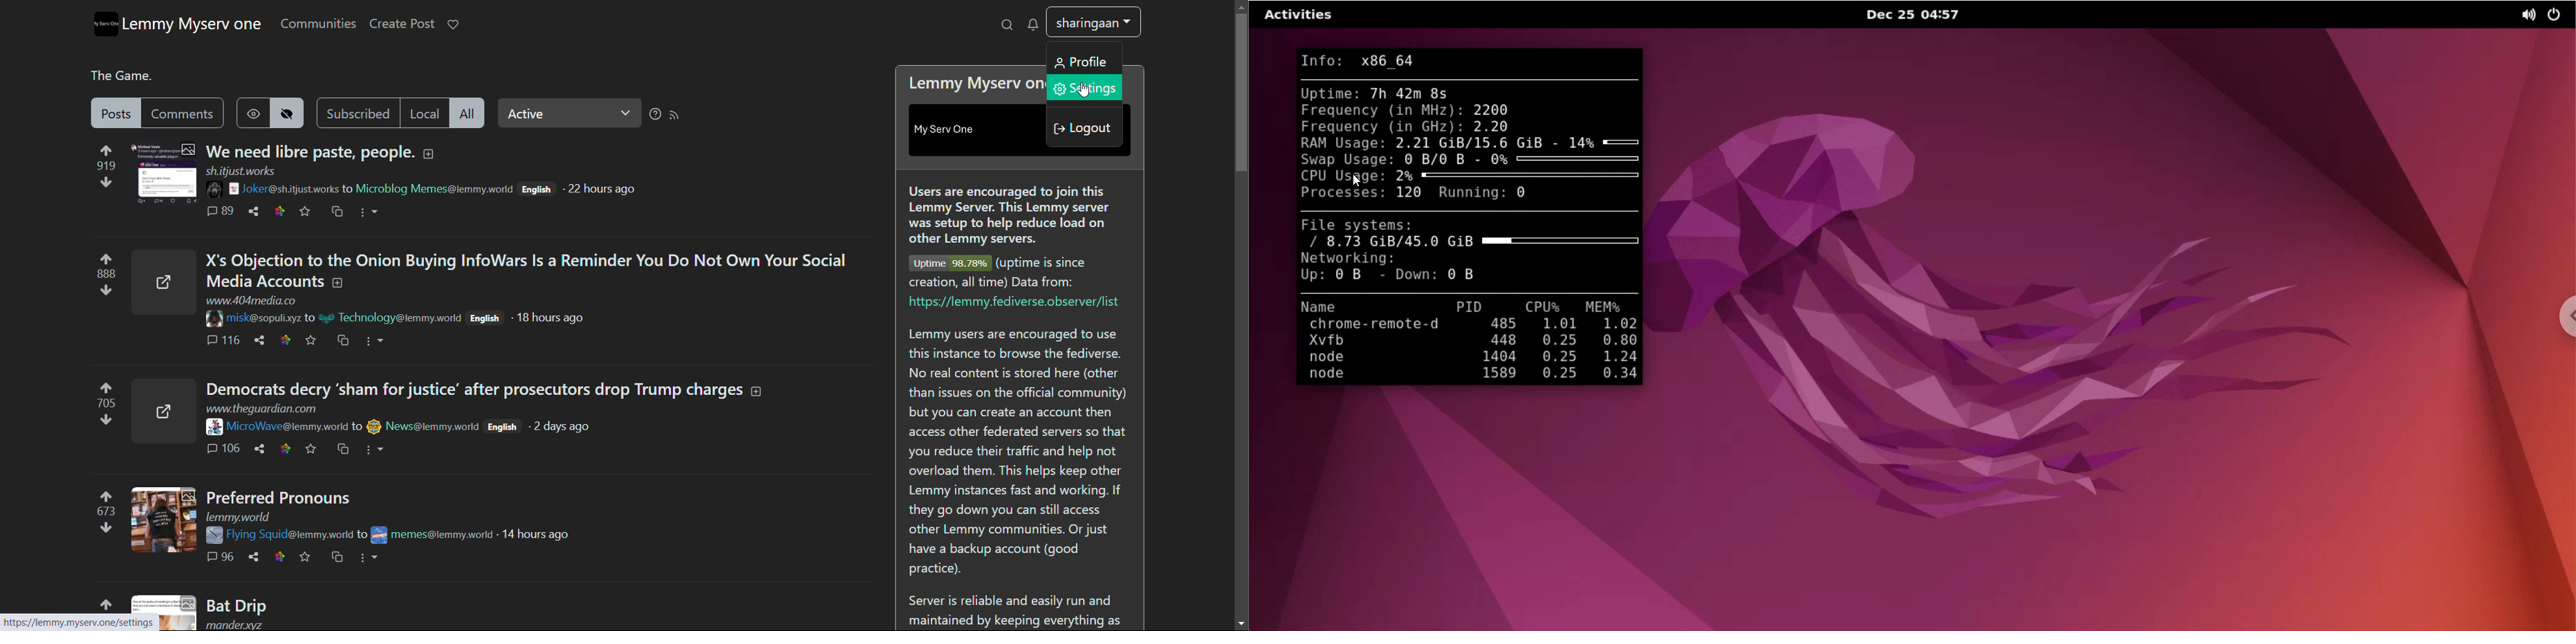 The image size is (2576, 644). I want to click on English, so click(488, 321).